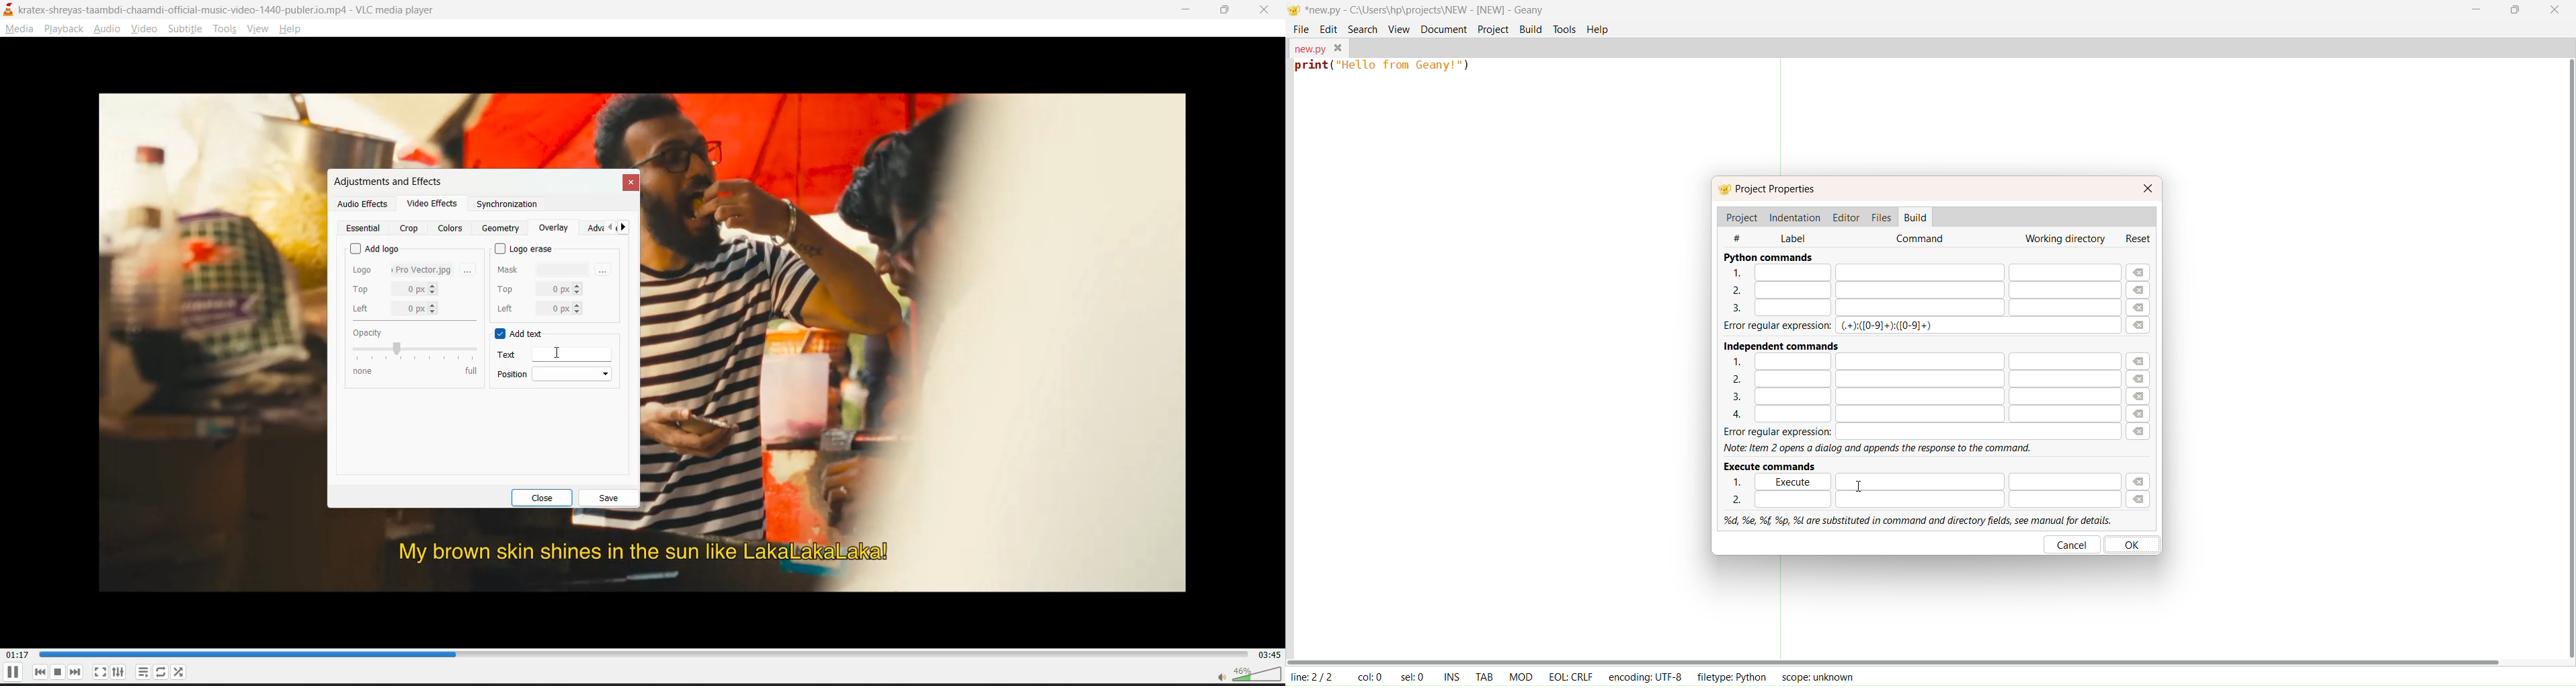 The image size is (2576, 700). What do you see at coordinates (471, 269) in the screenshot?
I see `More options` at bounding box center [471, 269].